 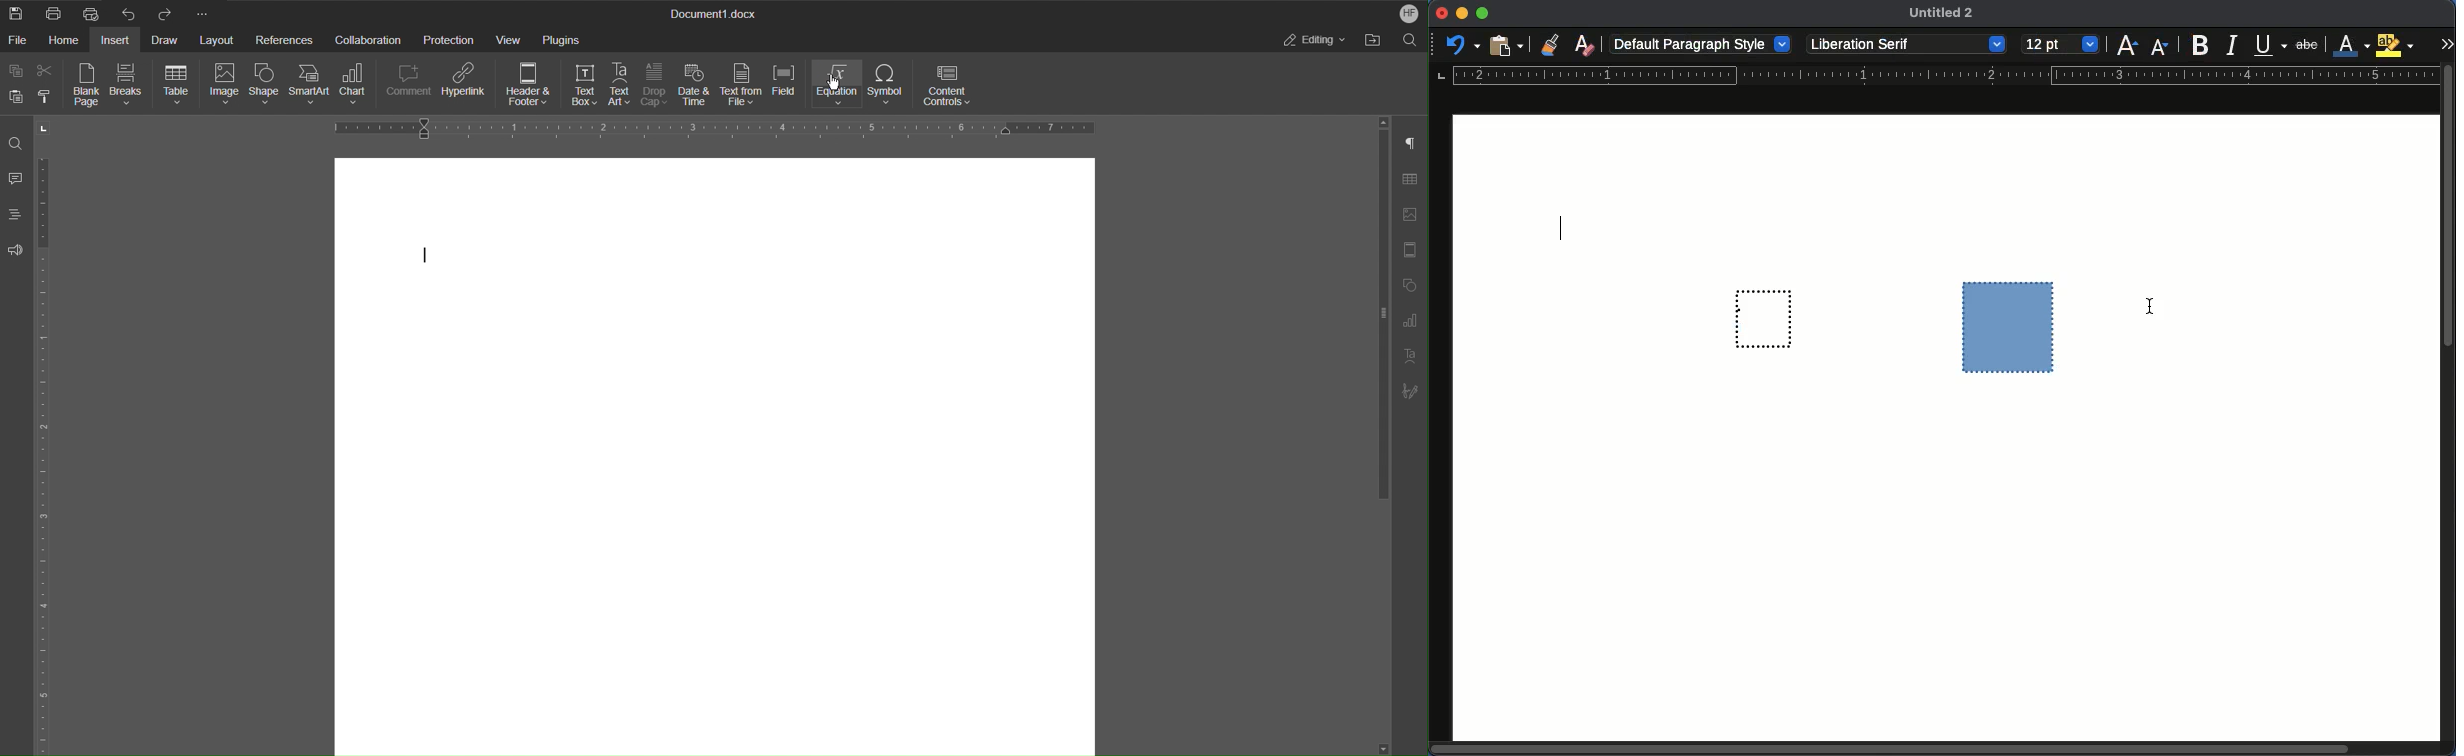 What do you see at coordinates (2395, 44) in the screenshot?
I see `highlight color` at bounding box center [2395, 44].